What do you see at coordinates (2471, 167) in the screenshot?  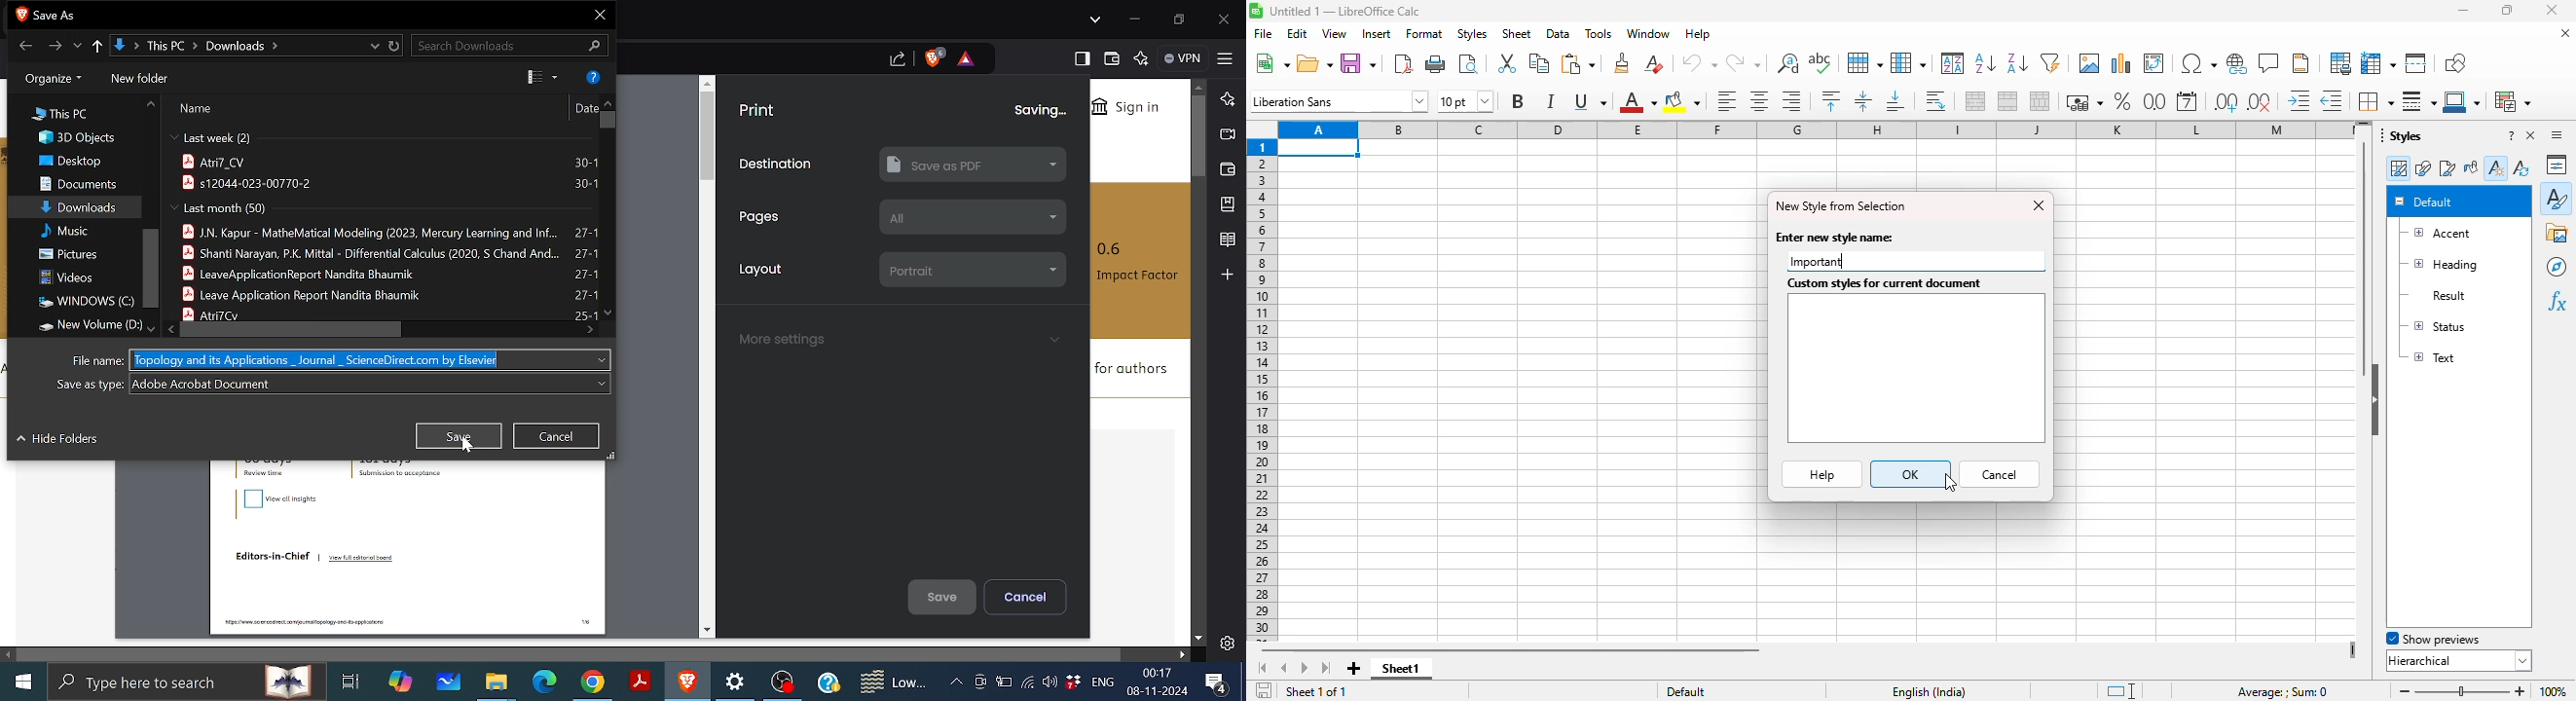 I see `fill format mode` at bounding box center [2471, 167].